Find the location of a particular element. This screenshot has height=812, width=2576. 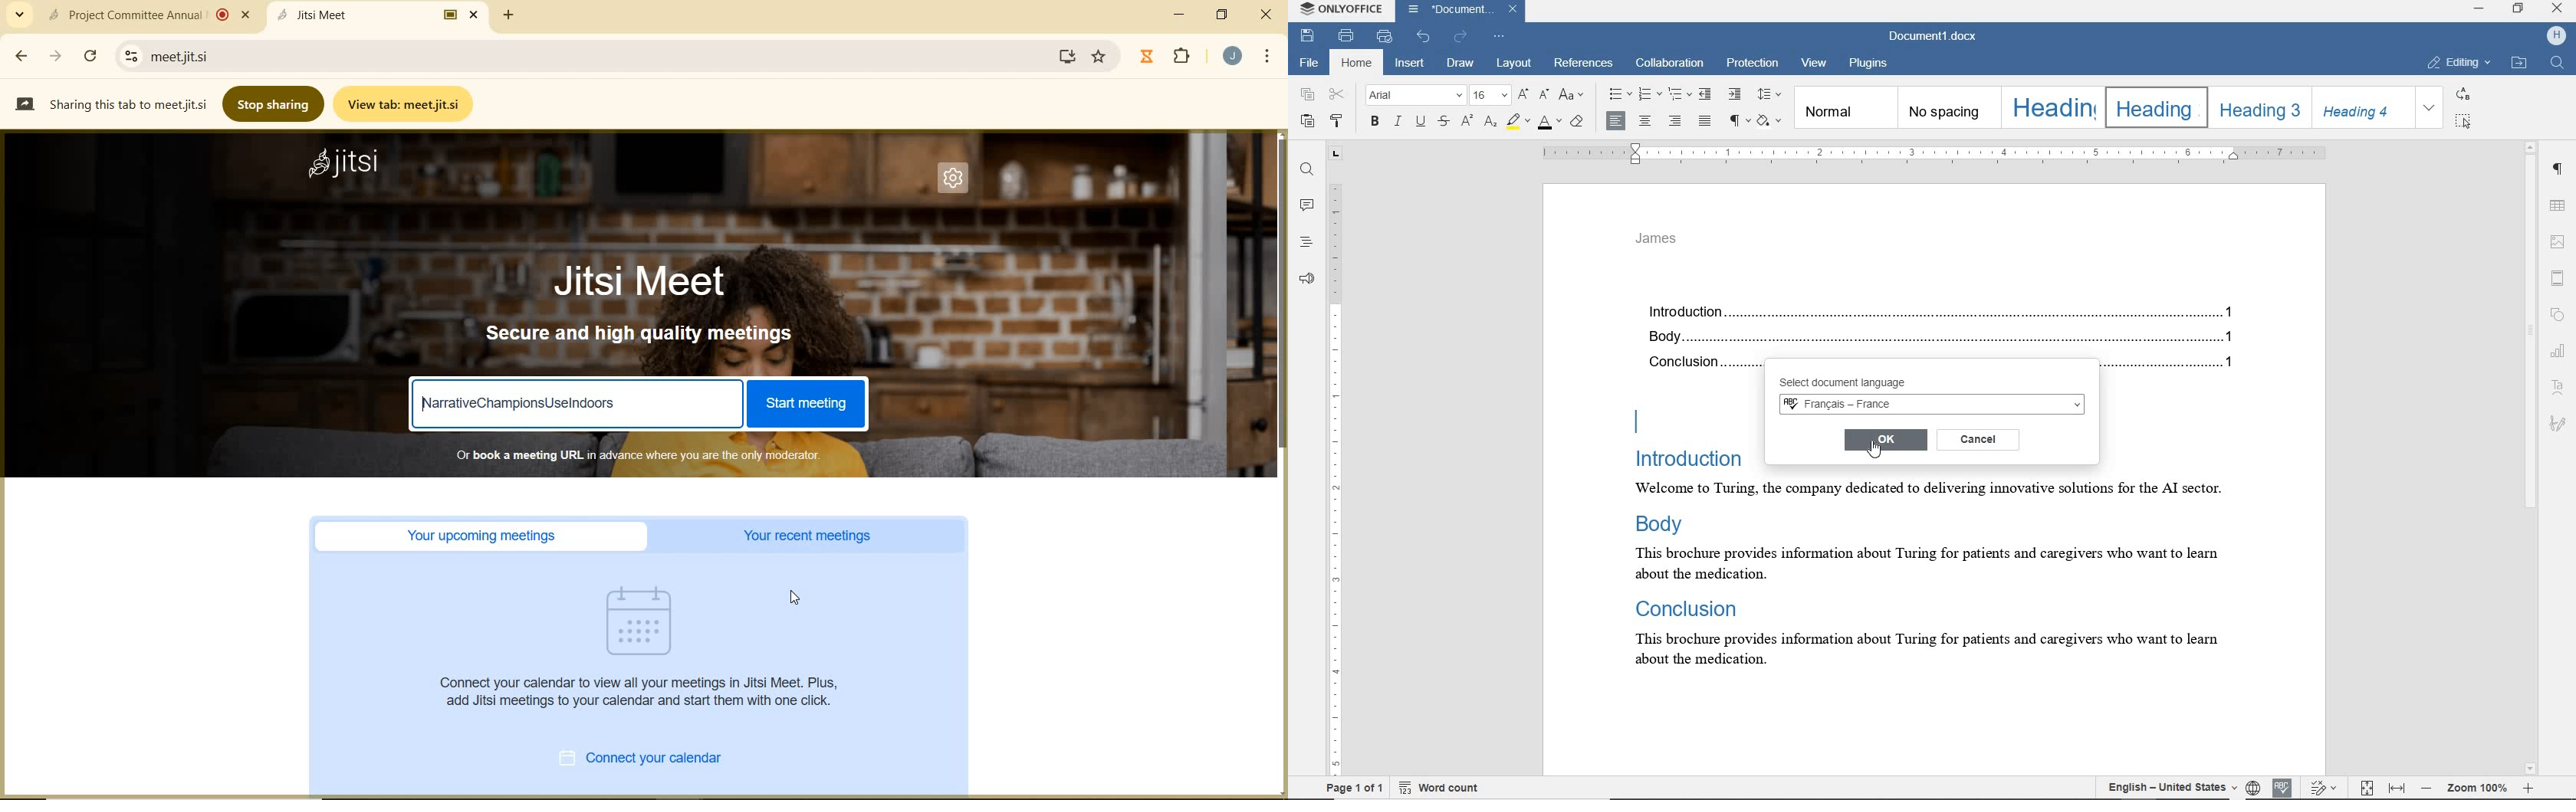

EXPAND is located at coordinates (2430, 108).